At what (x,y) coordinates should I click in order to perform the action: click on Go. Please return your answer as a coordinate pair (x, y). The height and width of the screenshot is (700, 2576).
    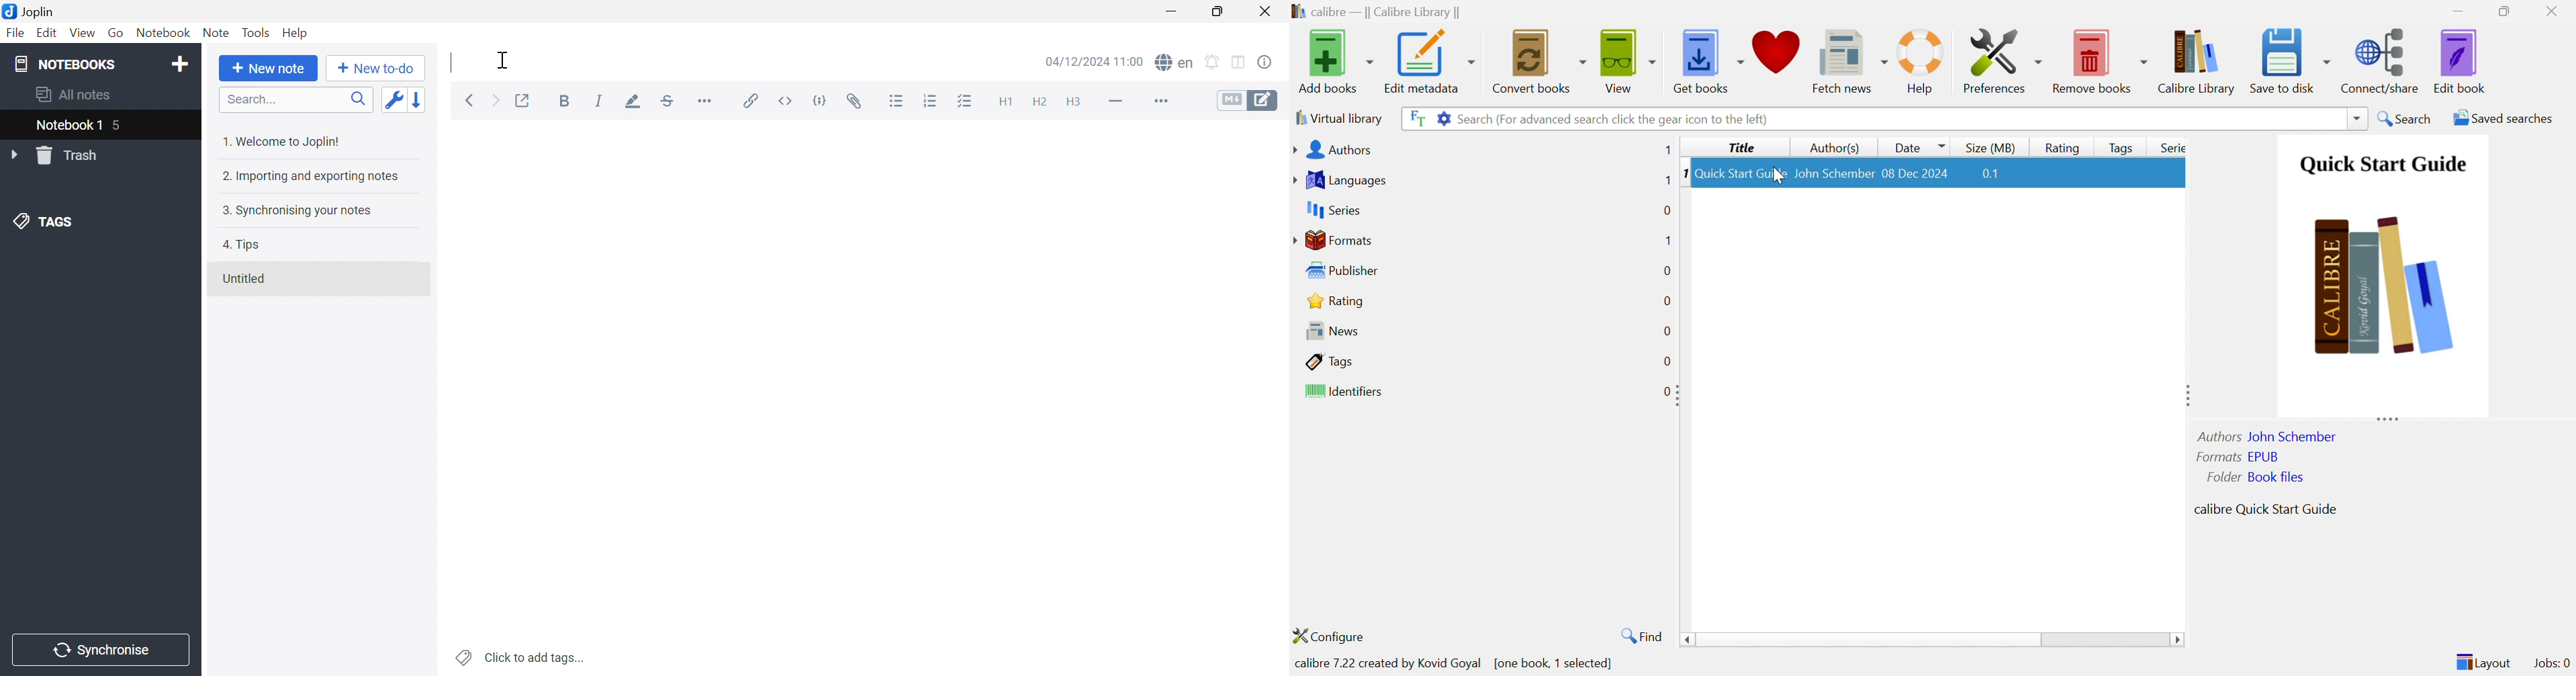
    Looking at the image, I should click on (118, 32).